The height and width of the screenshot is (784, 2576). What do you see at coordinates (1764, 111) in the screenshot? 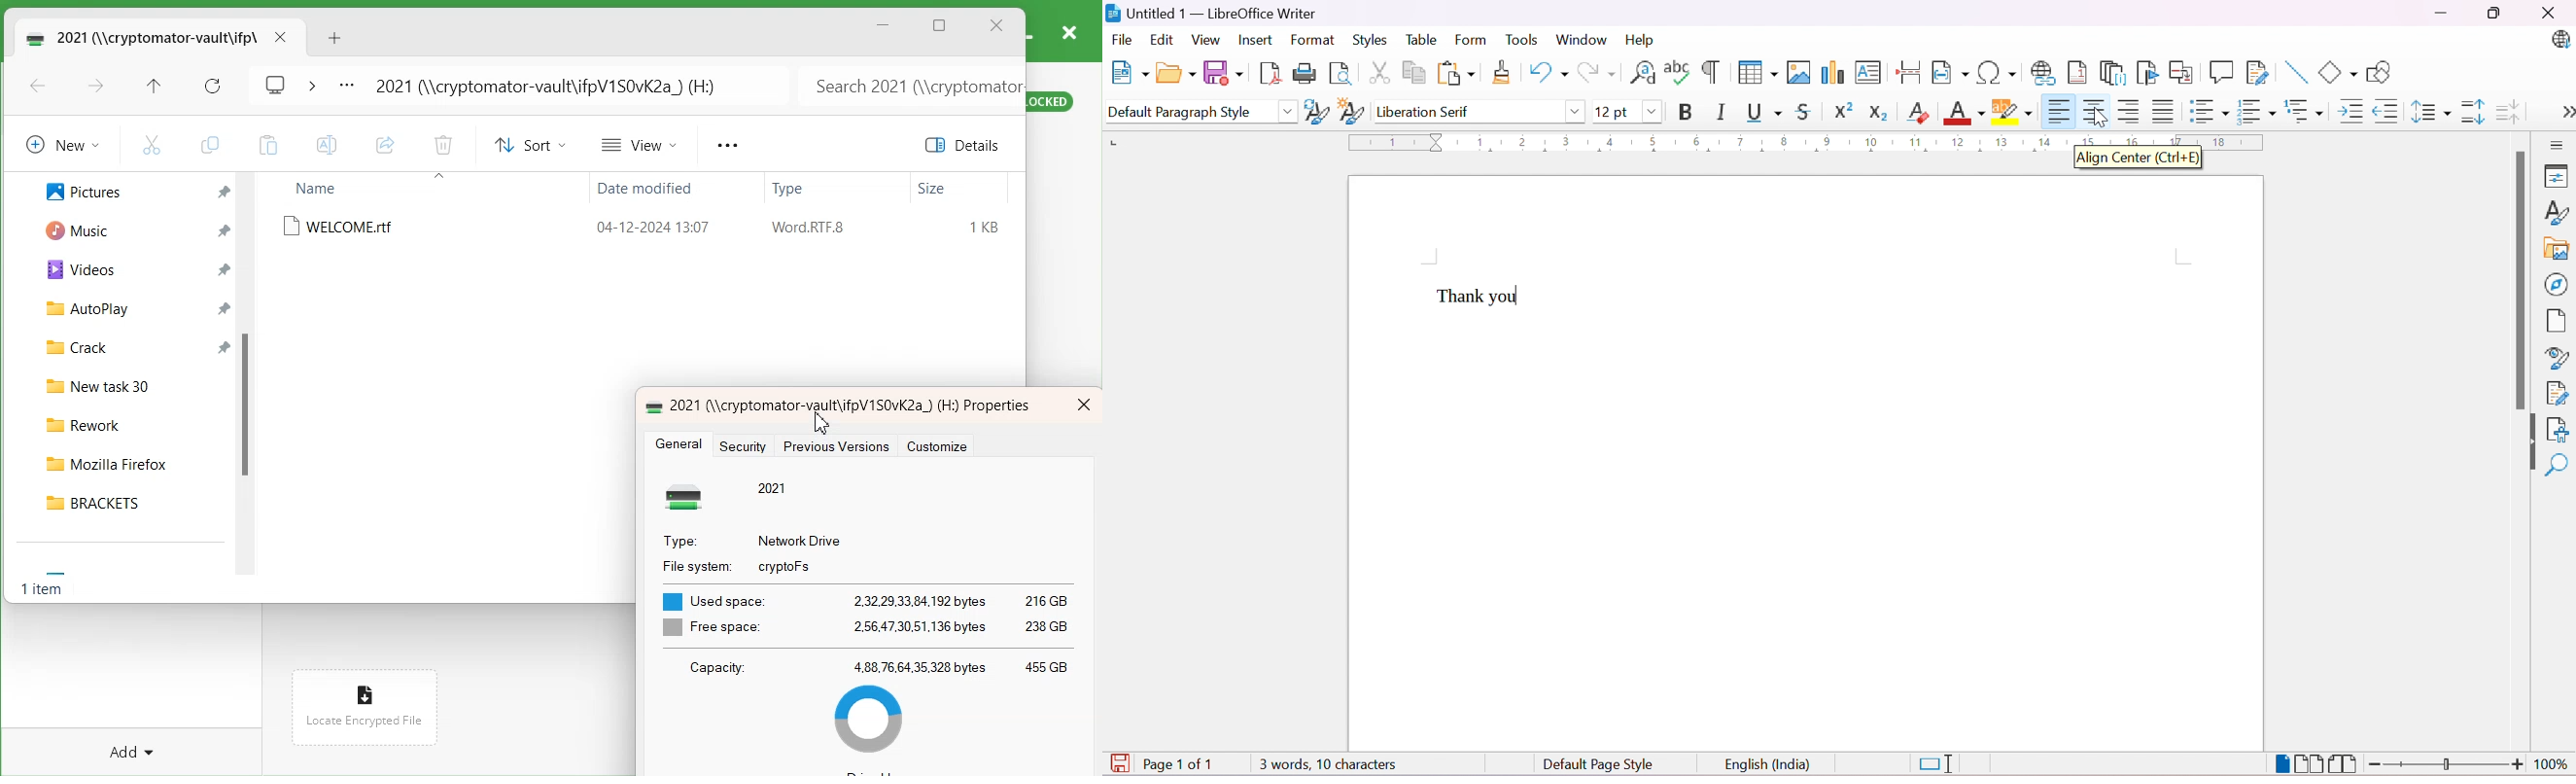
I see `Underline` at bounding box center [1764, 111].